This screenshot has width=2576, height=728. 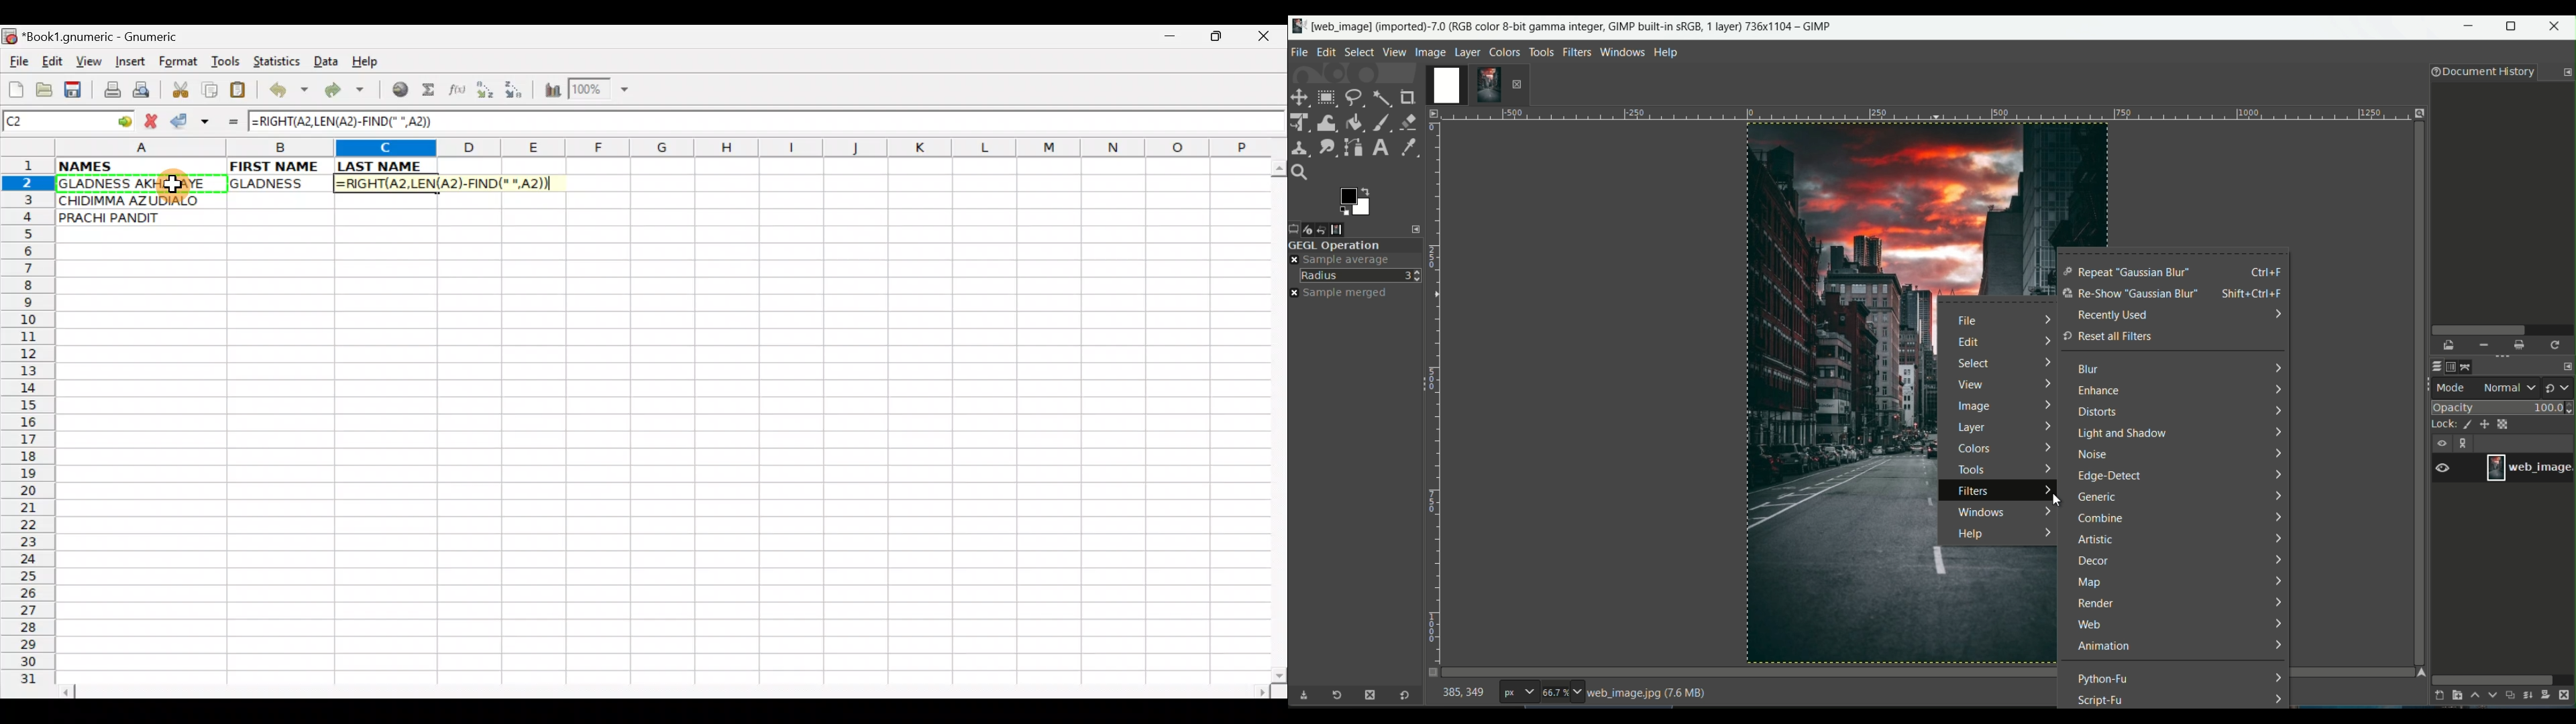 What do you see at coordinates (1267, 40) in the screenshot?
I see `Close` at bounding box center [1267, 40].